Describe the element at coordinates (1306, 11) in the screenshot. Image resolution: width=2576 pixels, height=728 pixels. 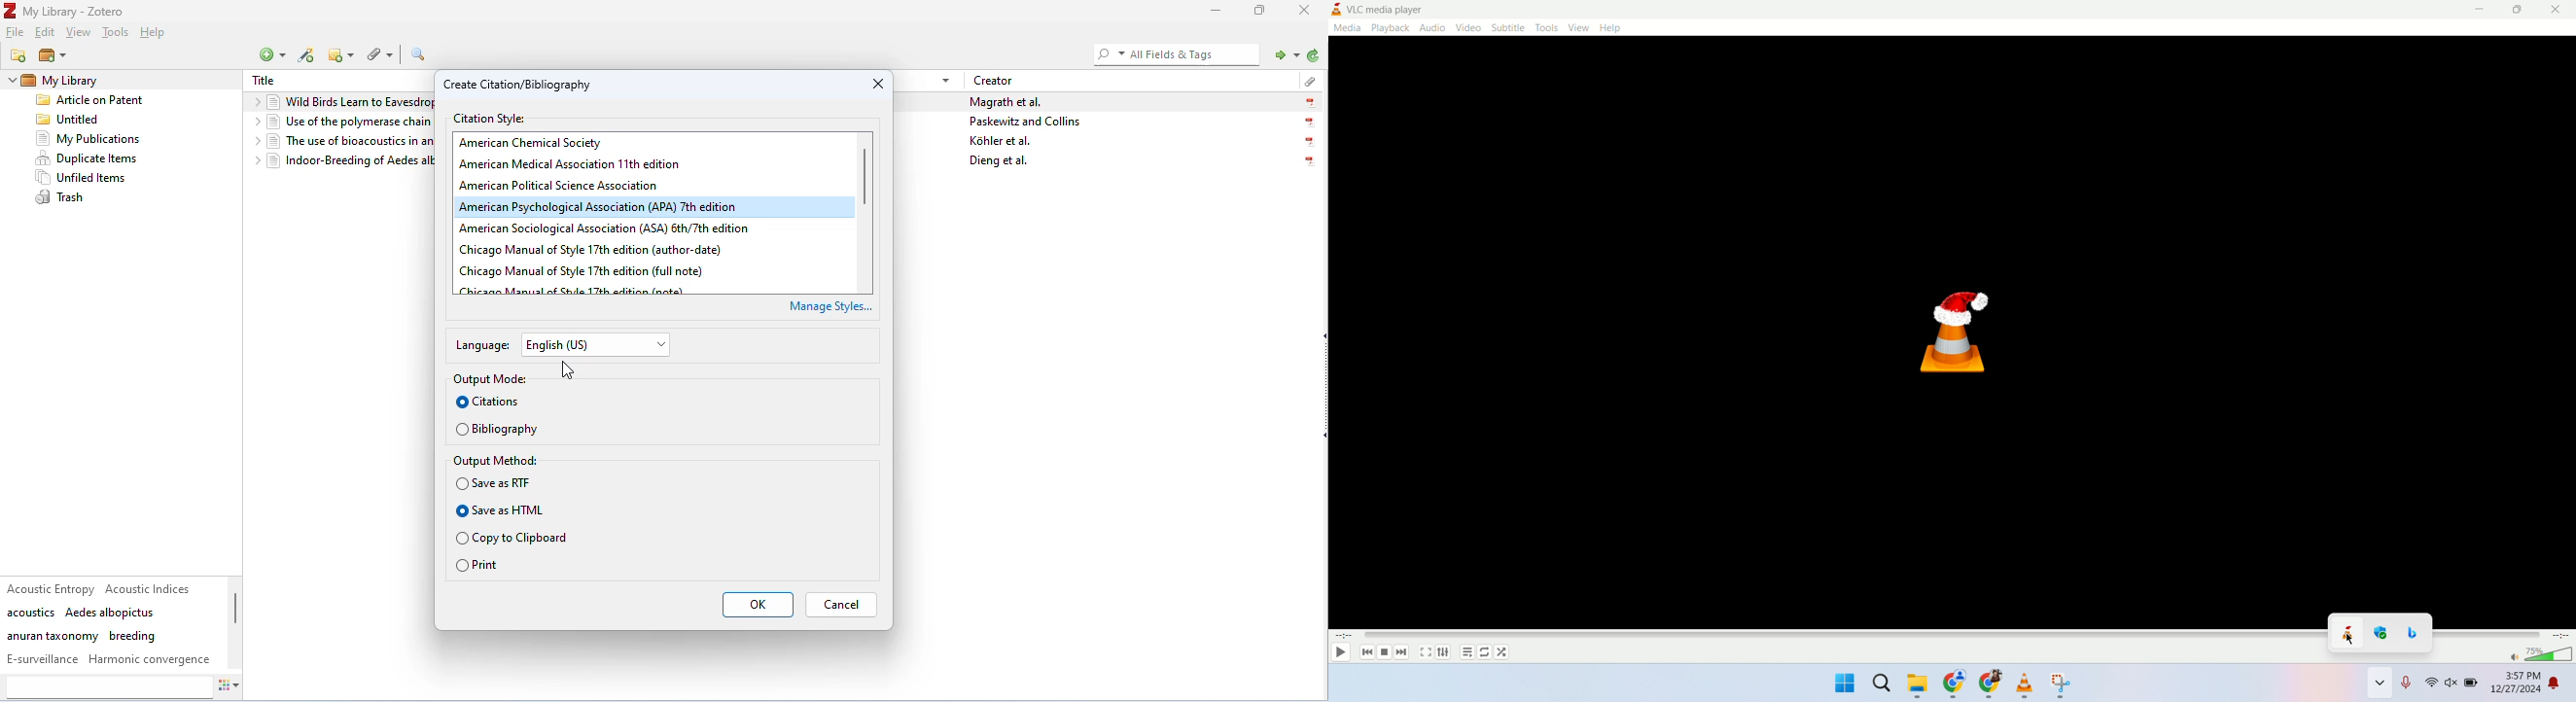
I see `close` at that location.